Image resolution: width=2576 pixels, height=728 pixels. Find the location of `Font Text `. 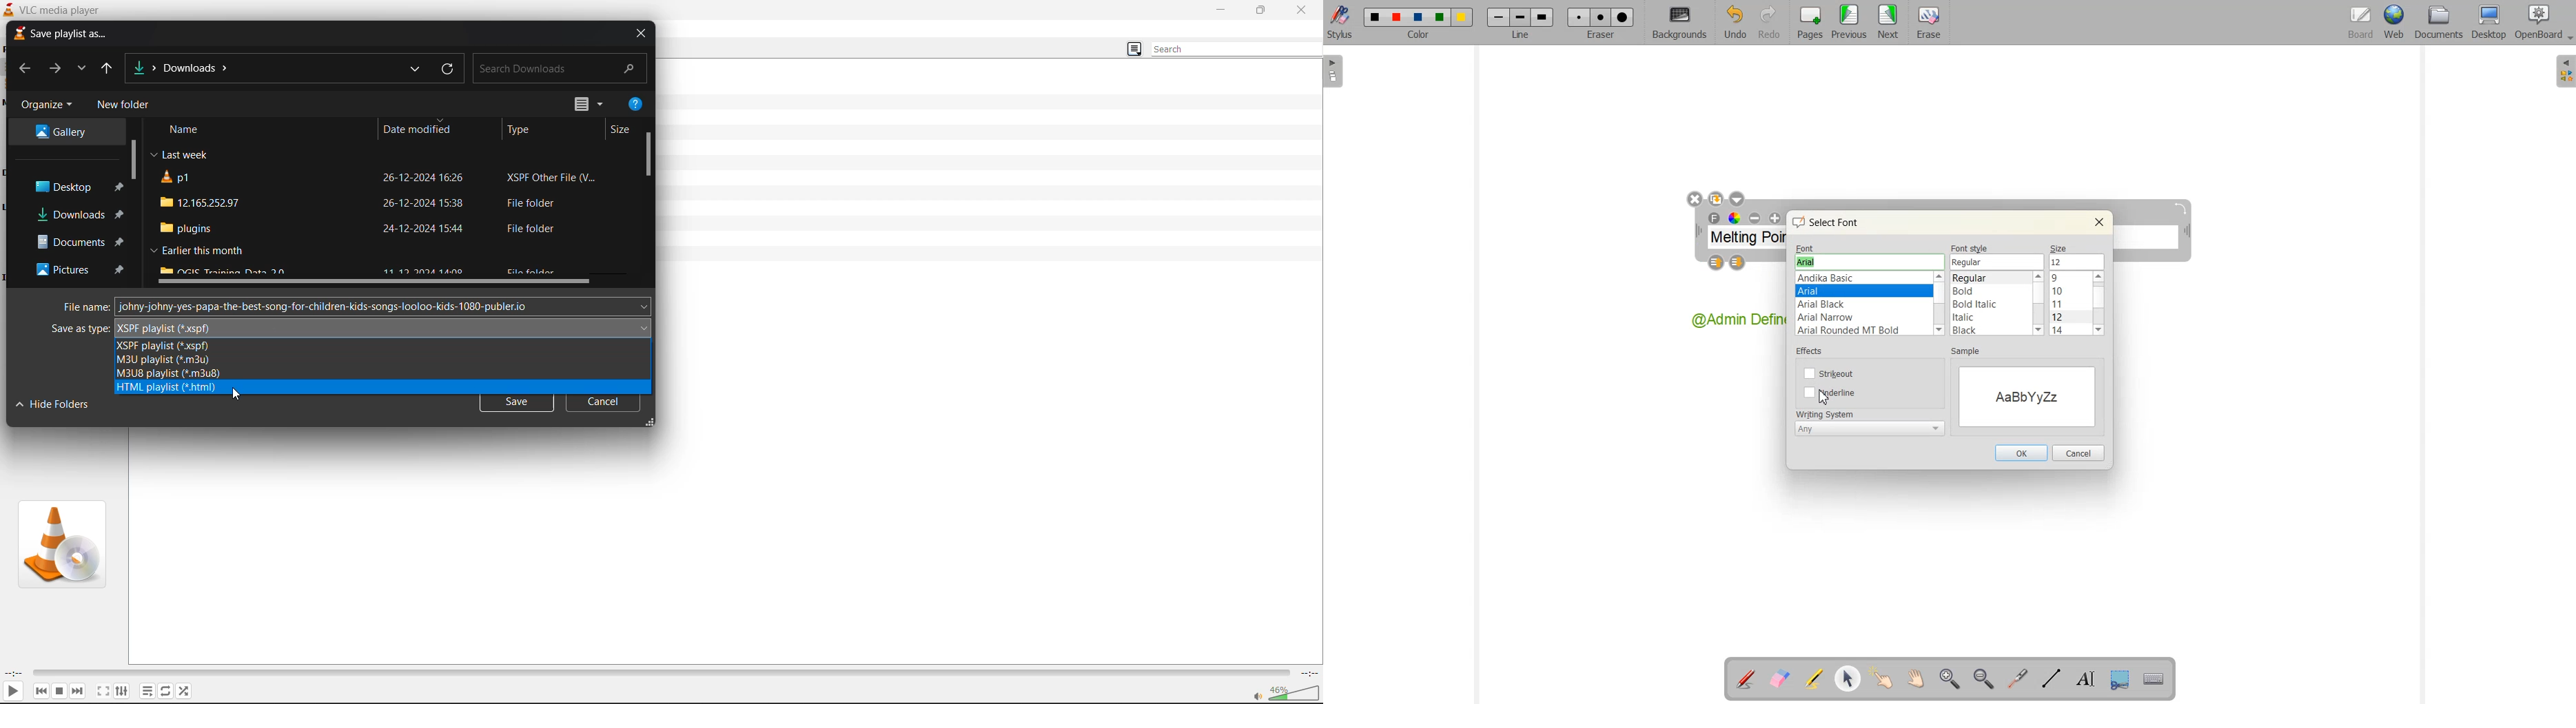

Font Text  is located at coordinates (1715, 219).